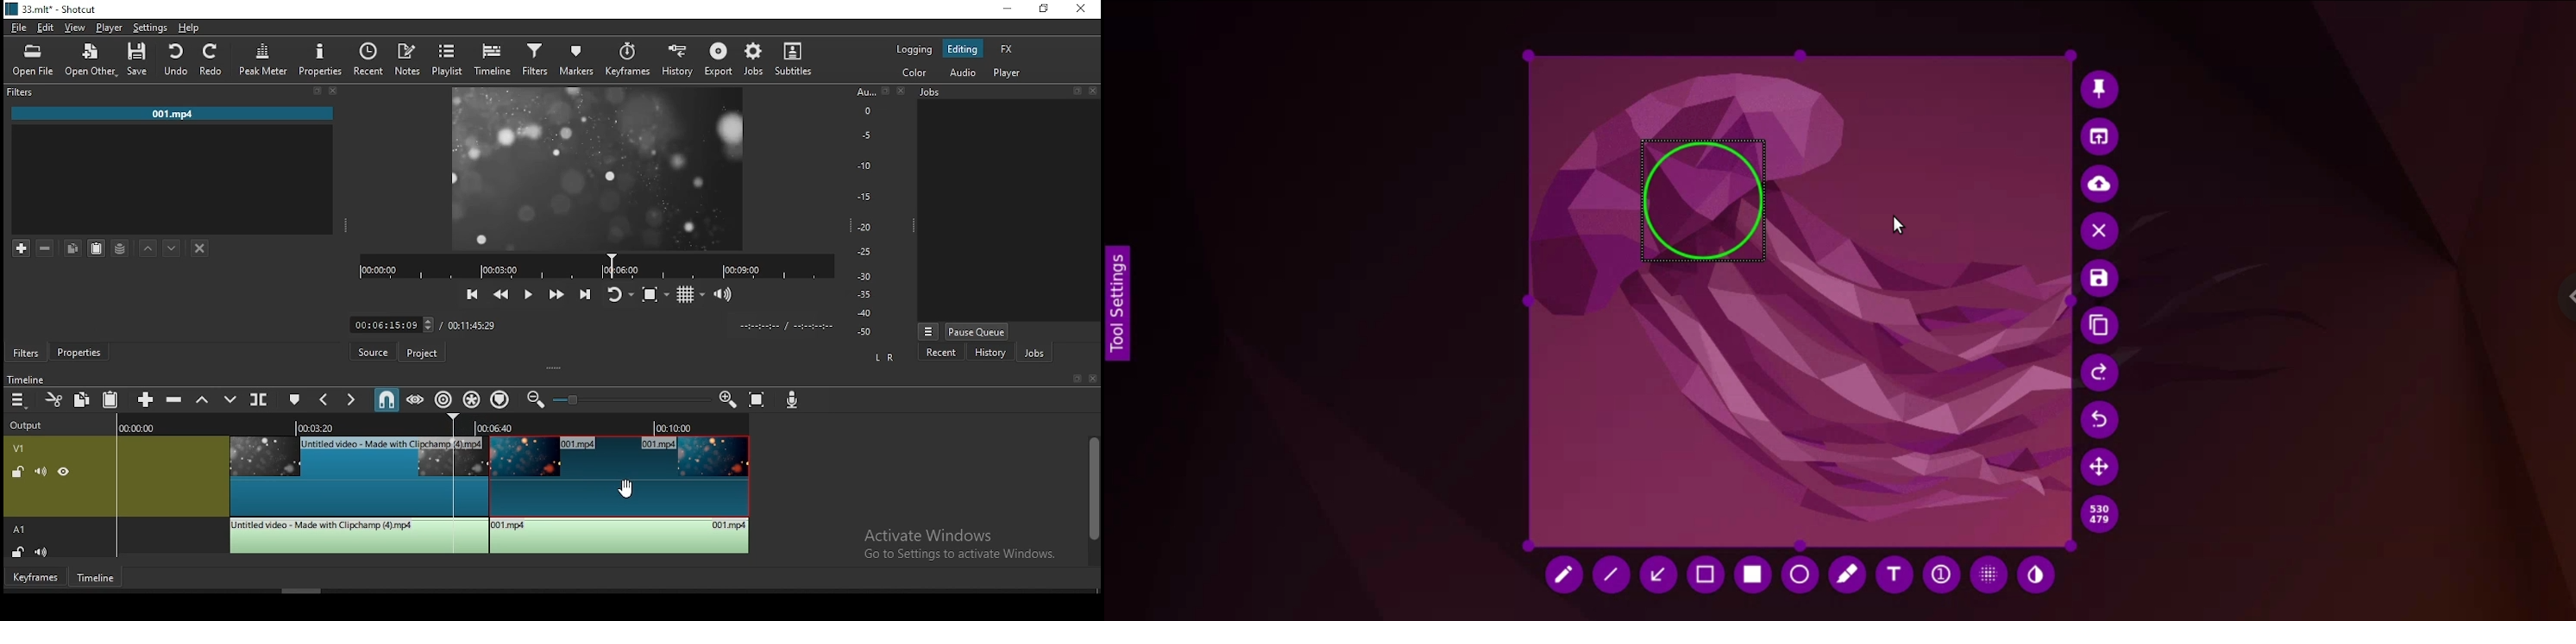 The height and width of the screenshot is (644, 2576). What do you see at coordinates (34, 579) in the screenshot?
I see `keyframe` at bounding box center [34, 579].